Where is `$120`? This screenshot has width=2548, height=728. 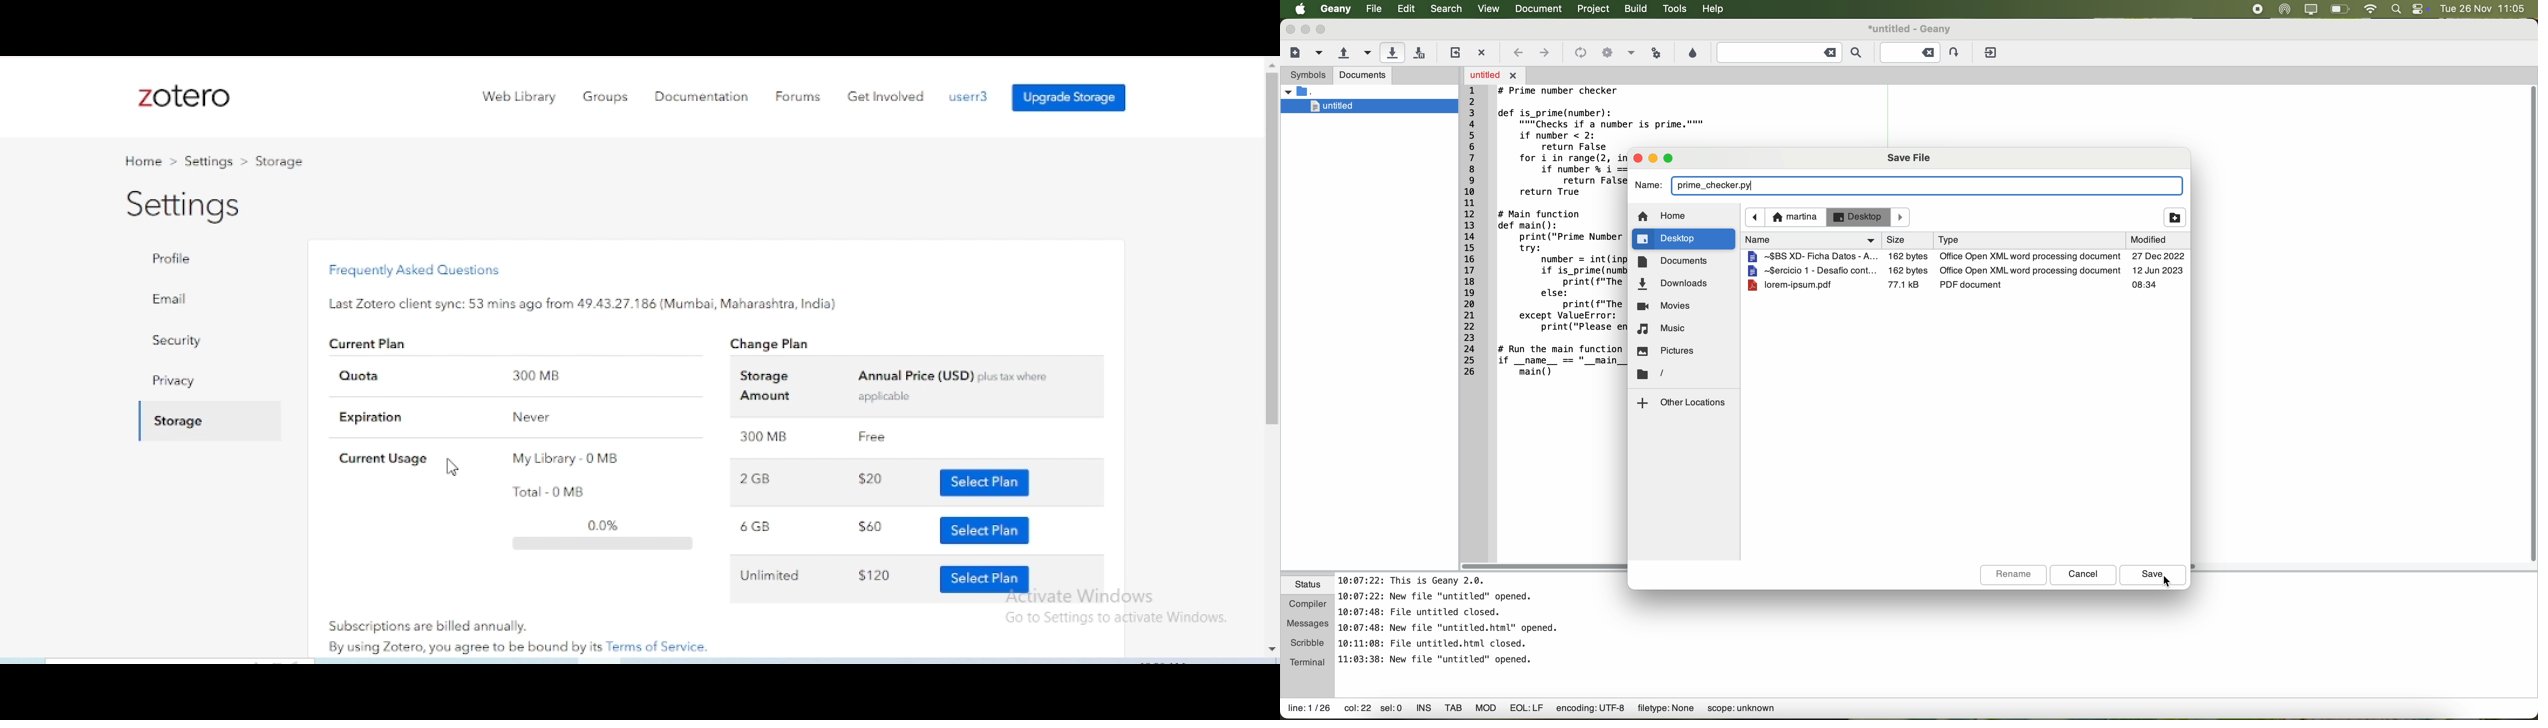
$120 is located at coordinates (874, 574).